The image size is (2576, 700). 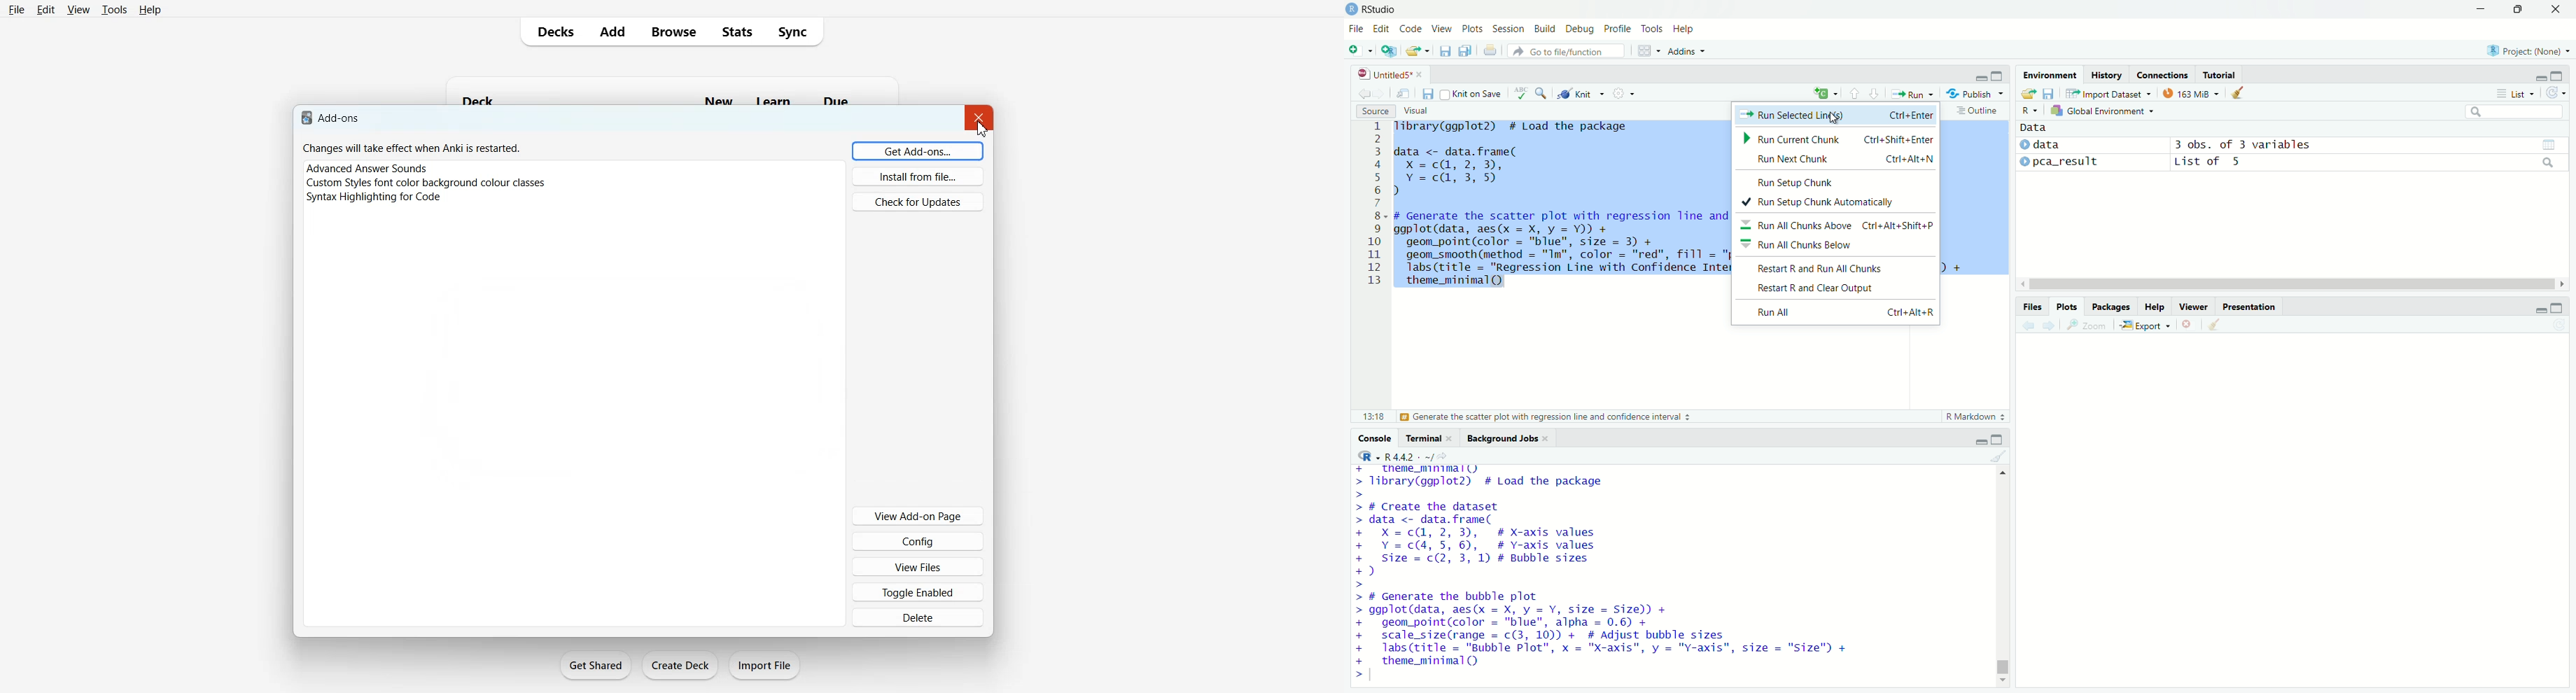 What do you see at coordinates (2033, 307) in the screenshot?
I see `Files` at bounding box center [2033, 307].